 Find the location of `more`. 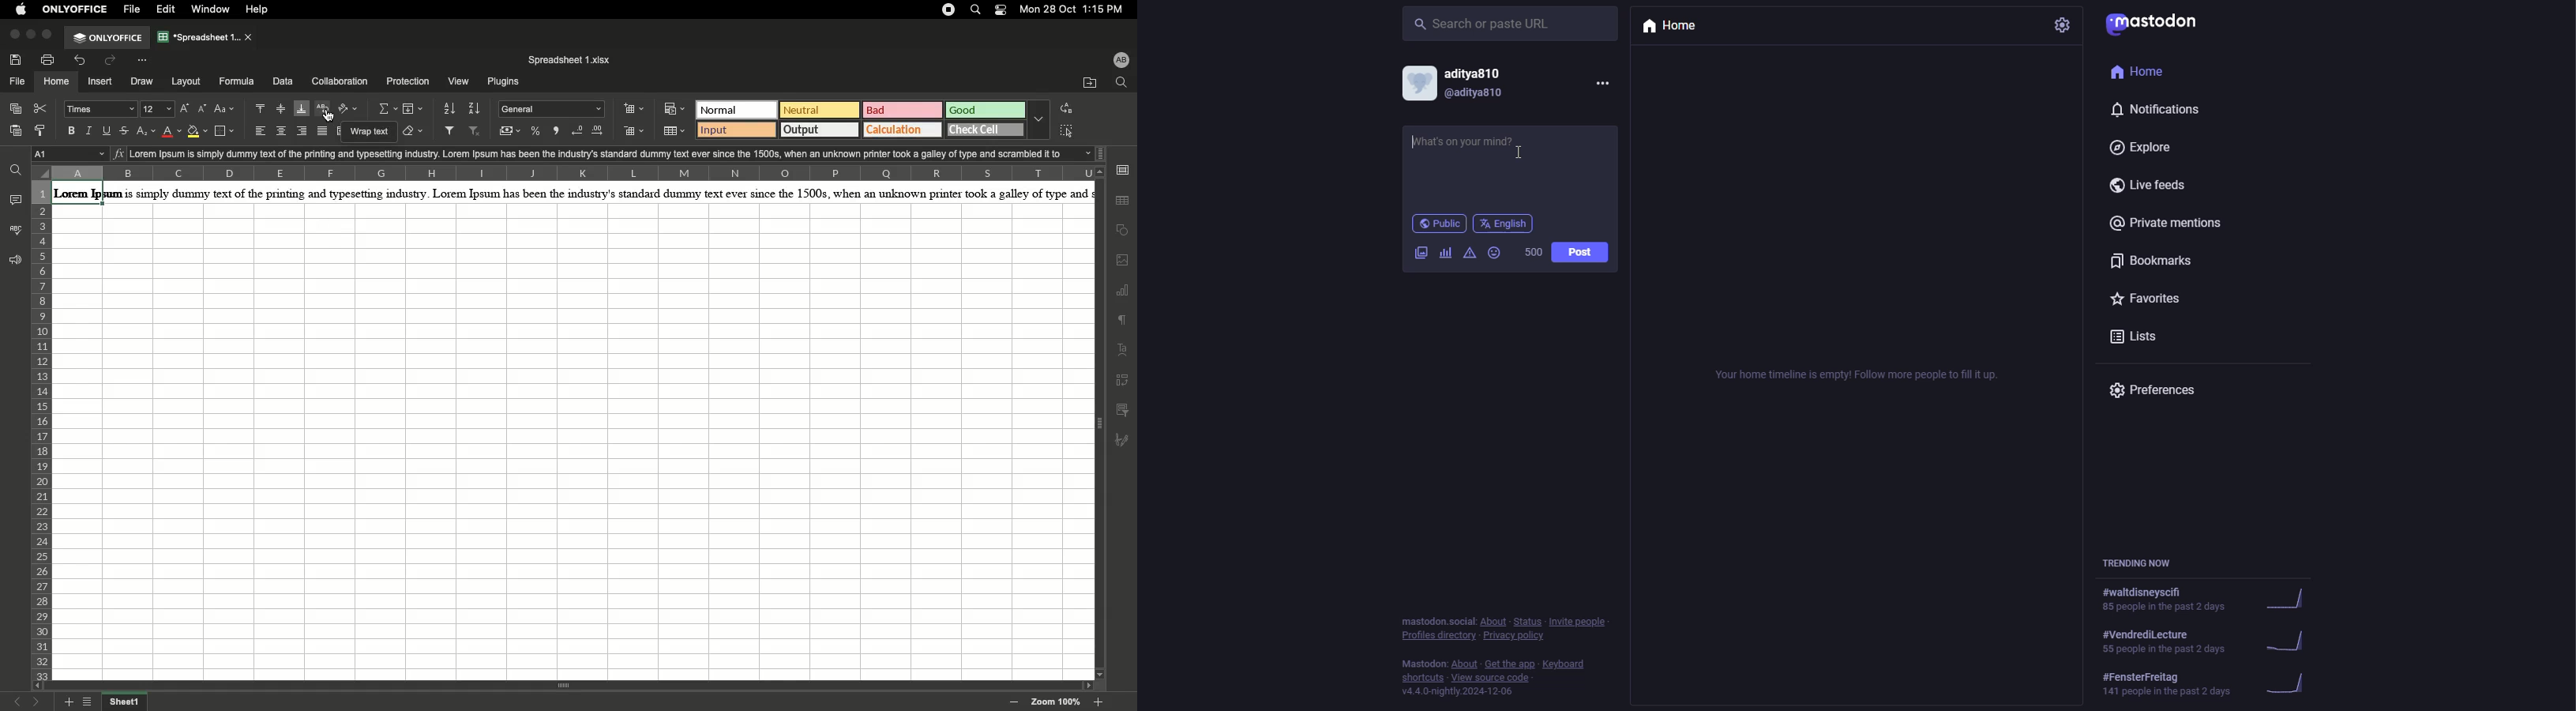

more is located at coordinates (1602, 82).